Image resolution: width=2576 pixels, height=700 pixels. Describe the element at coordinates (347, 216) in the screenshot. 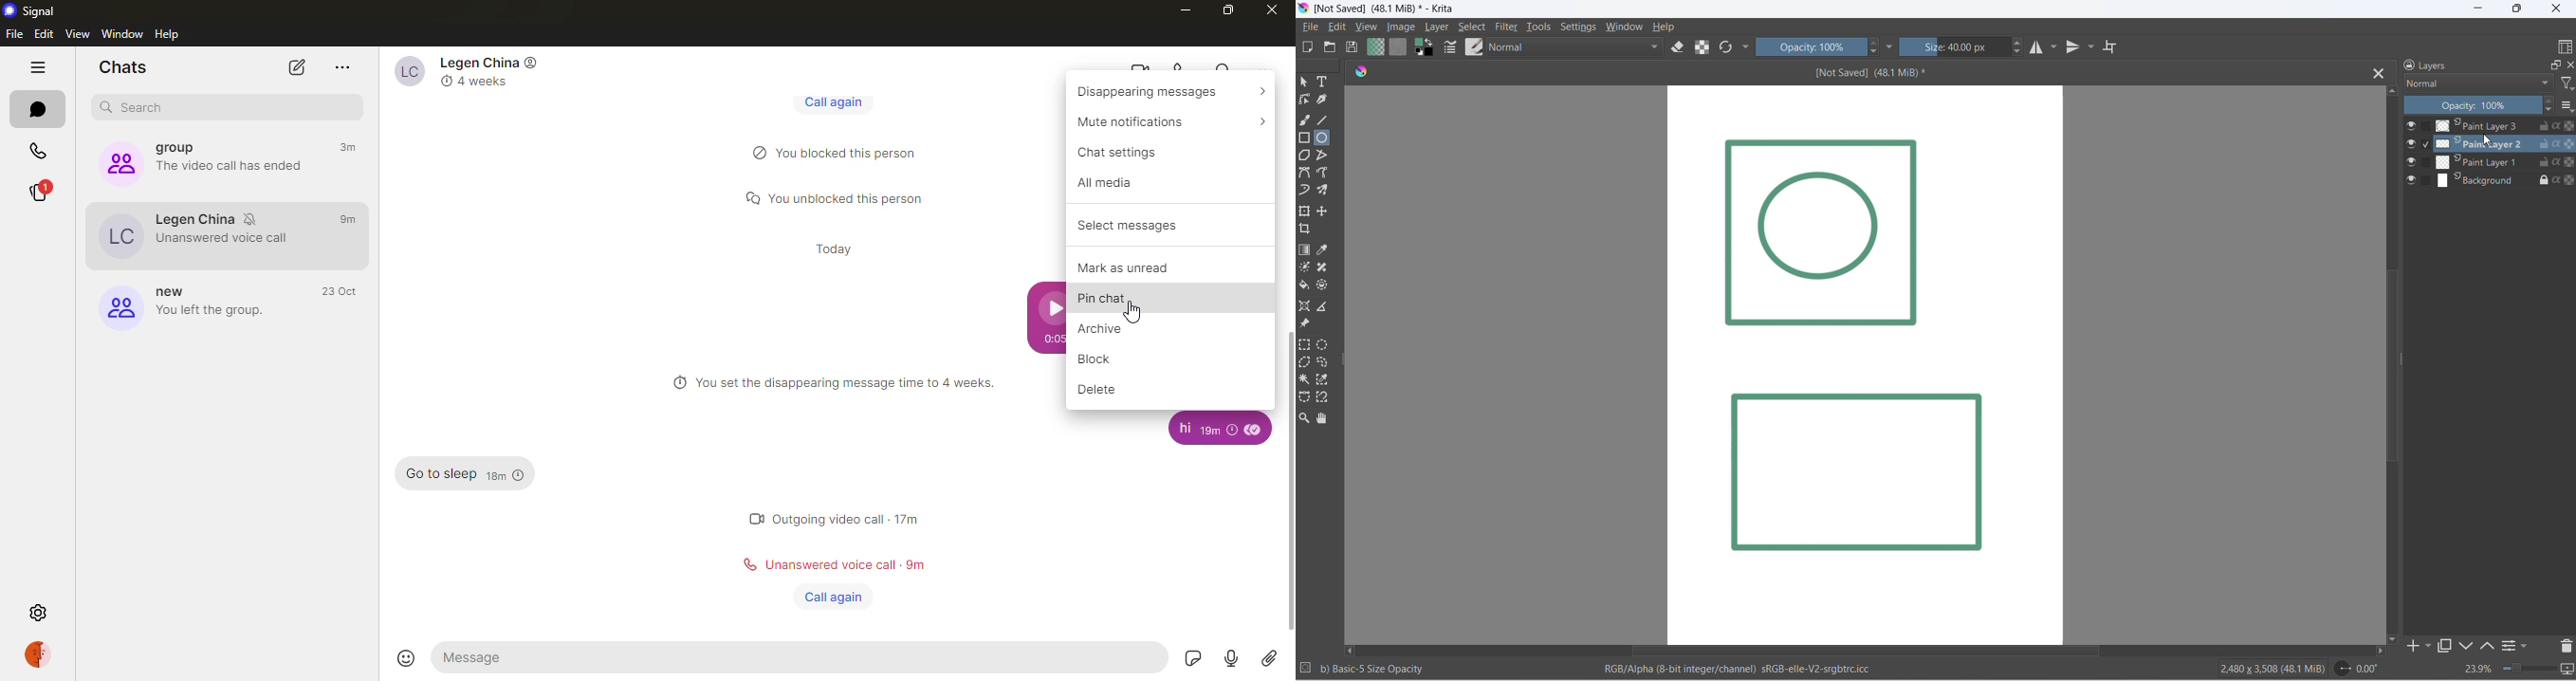

I see `time` at that location.